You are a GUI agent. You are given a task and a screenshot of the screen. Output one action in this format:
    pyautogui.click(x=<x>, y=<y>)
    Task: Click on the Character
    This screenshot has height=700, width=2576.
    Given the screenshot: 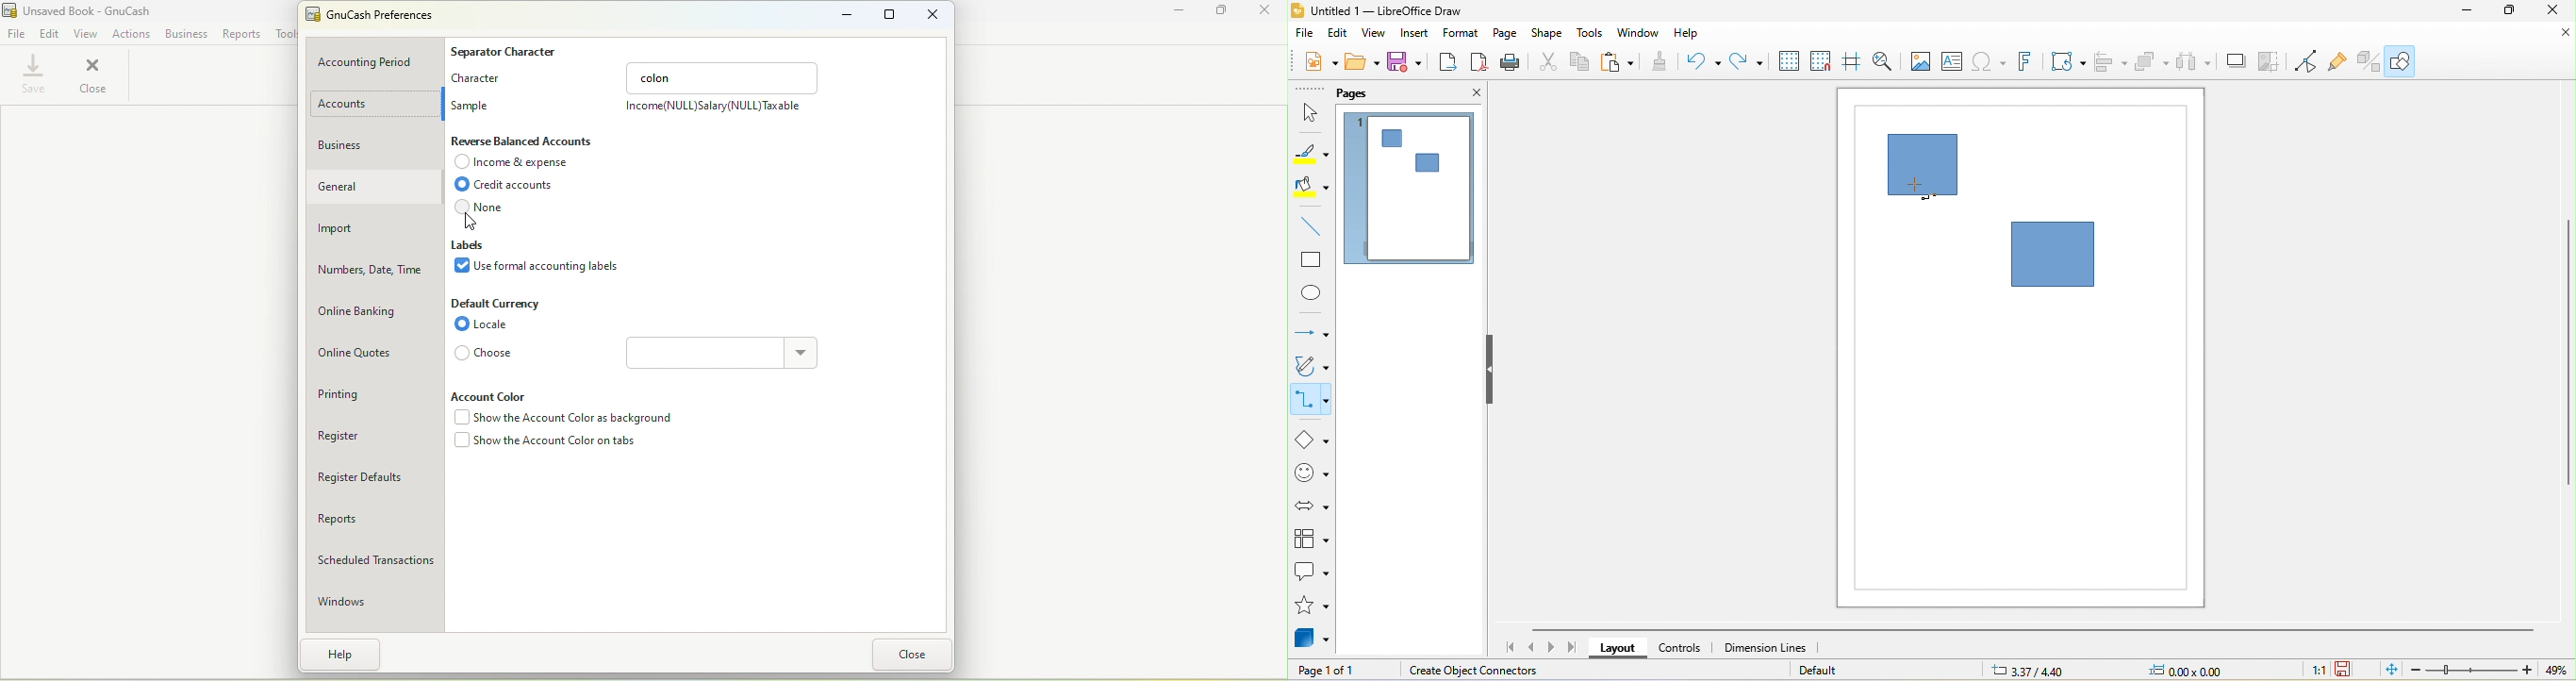 What is the action you would take?
    pyautogui.click(x=477, y=78)
    